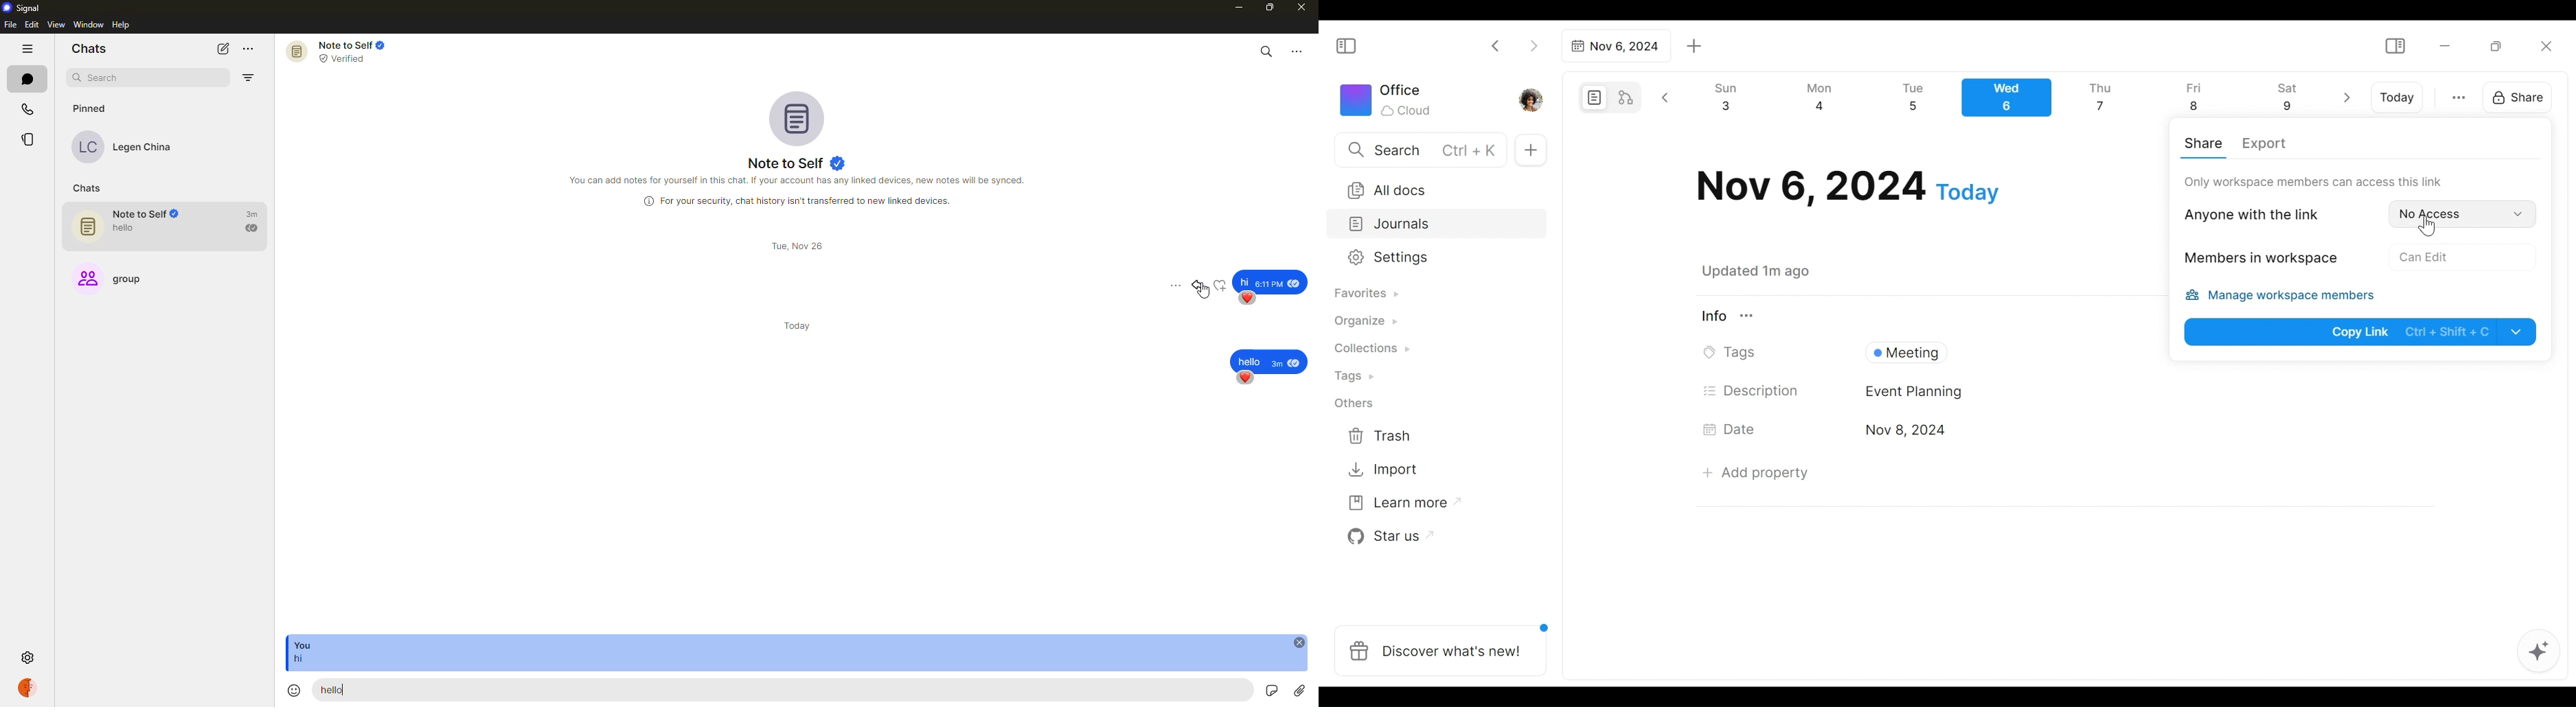  What do you see at coordinates (30, 106) in the screenshot?
I see `calls` at bounding box center [30, 106].